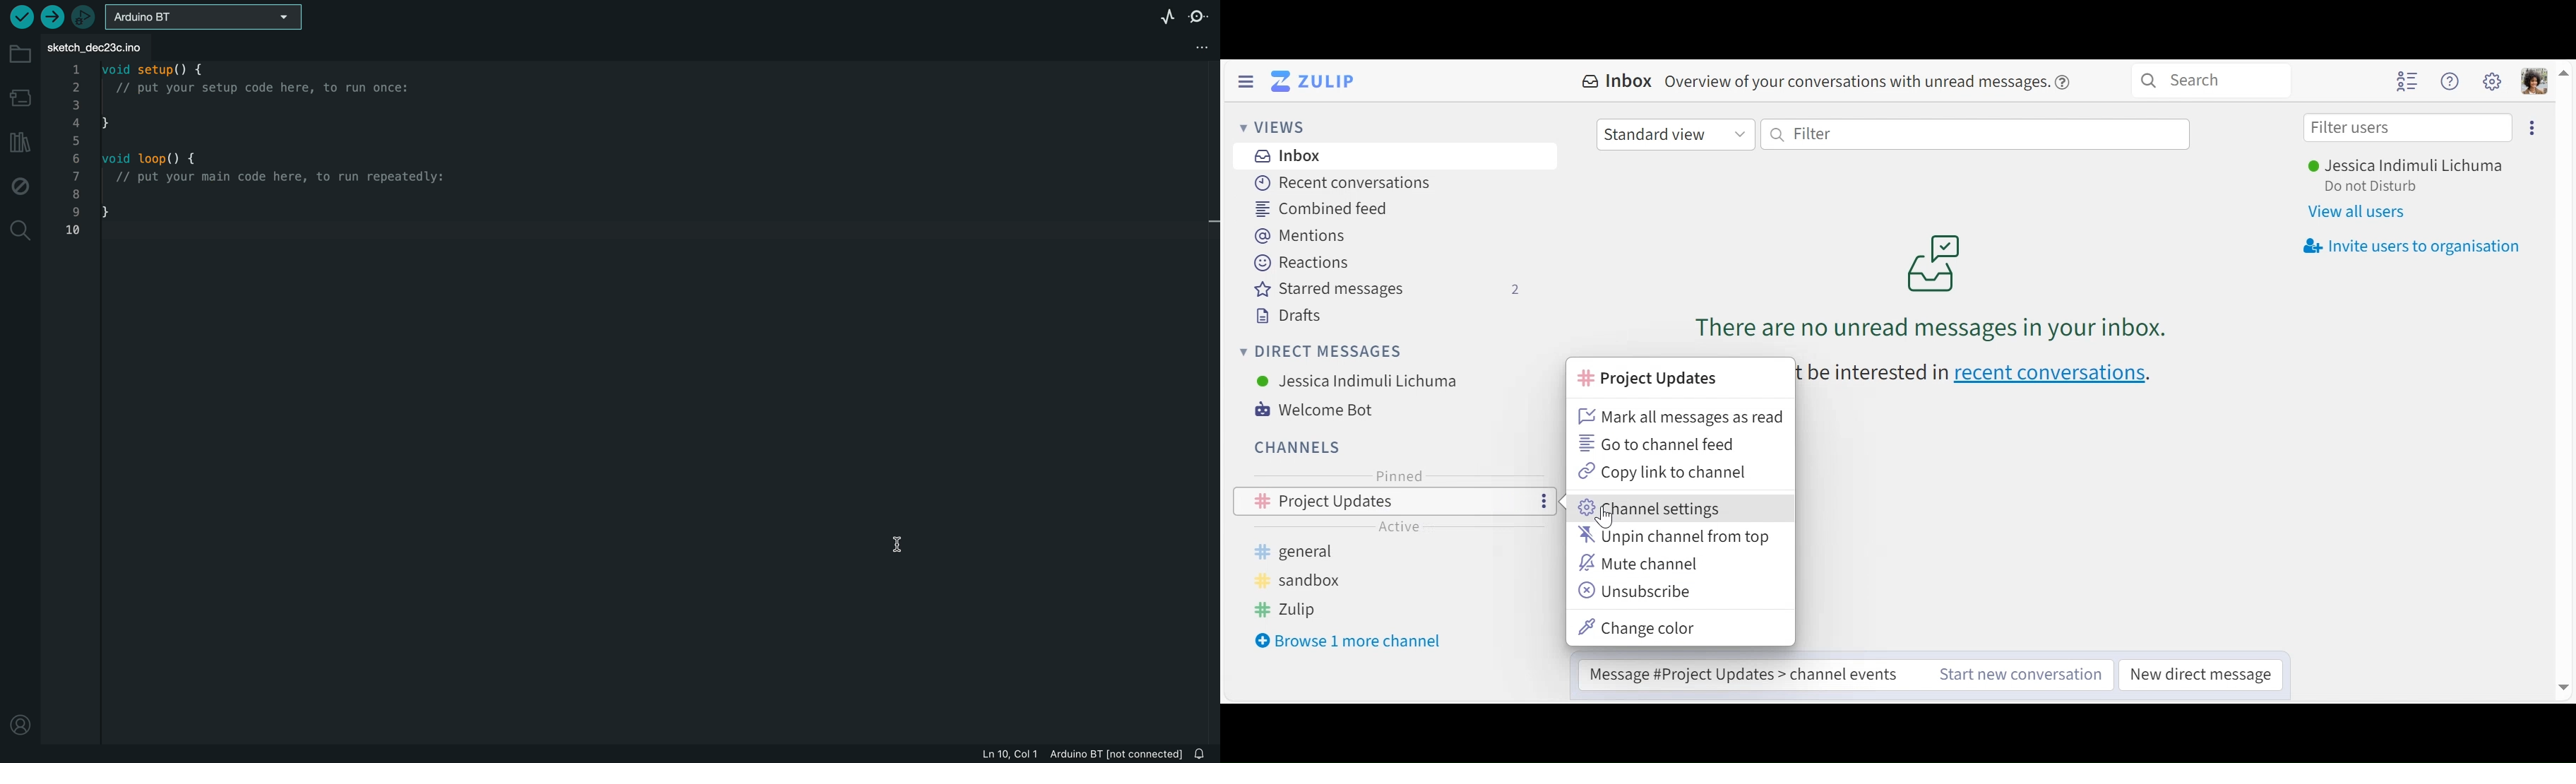 The height and width of the screenshot is (784, 2576). What do you see at coordinates (1321, 353) in the screenshot?
I see `Direct Messages` at bounding box center [1321, 353].